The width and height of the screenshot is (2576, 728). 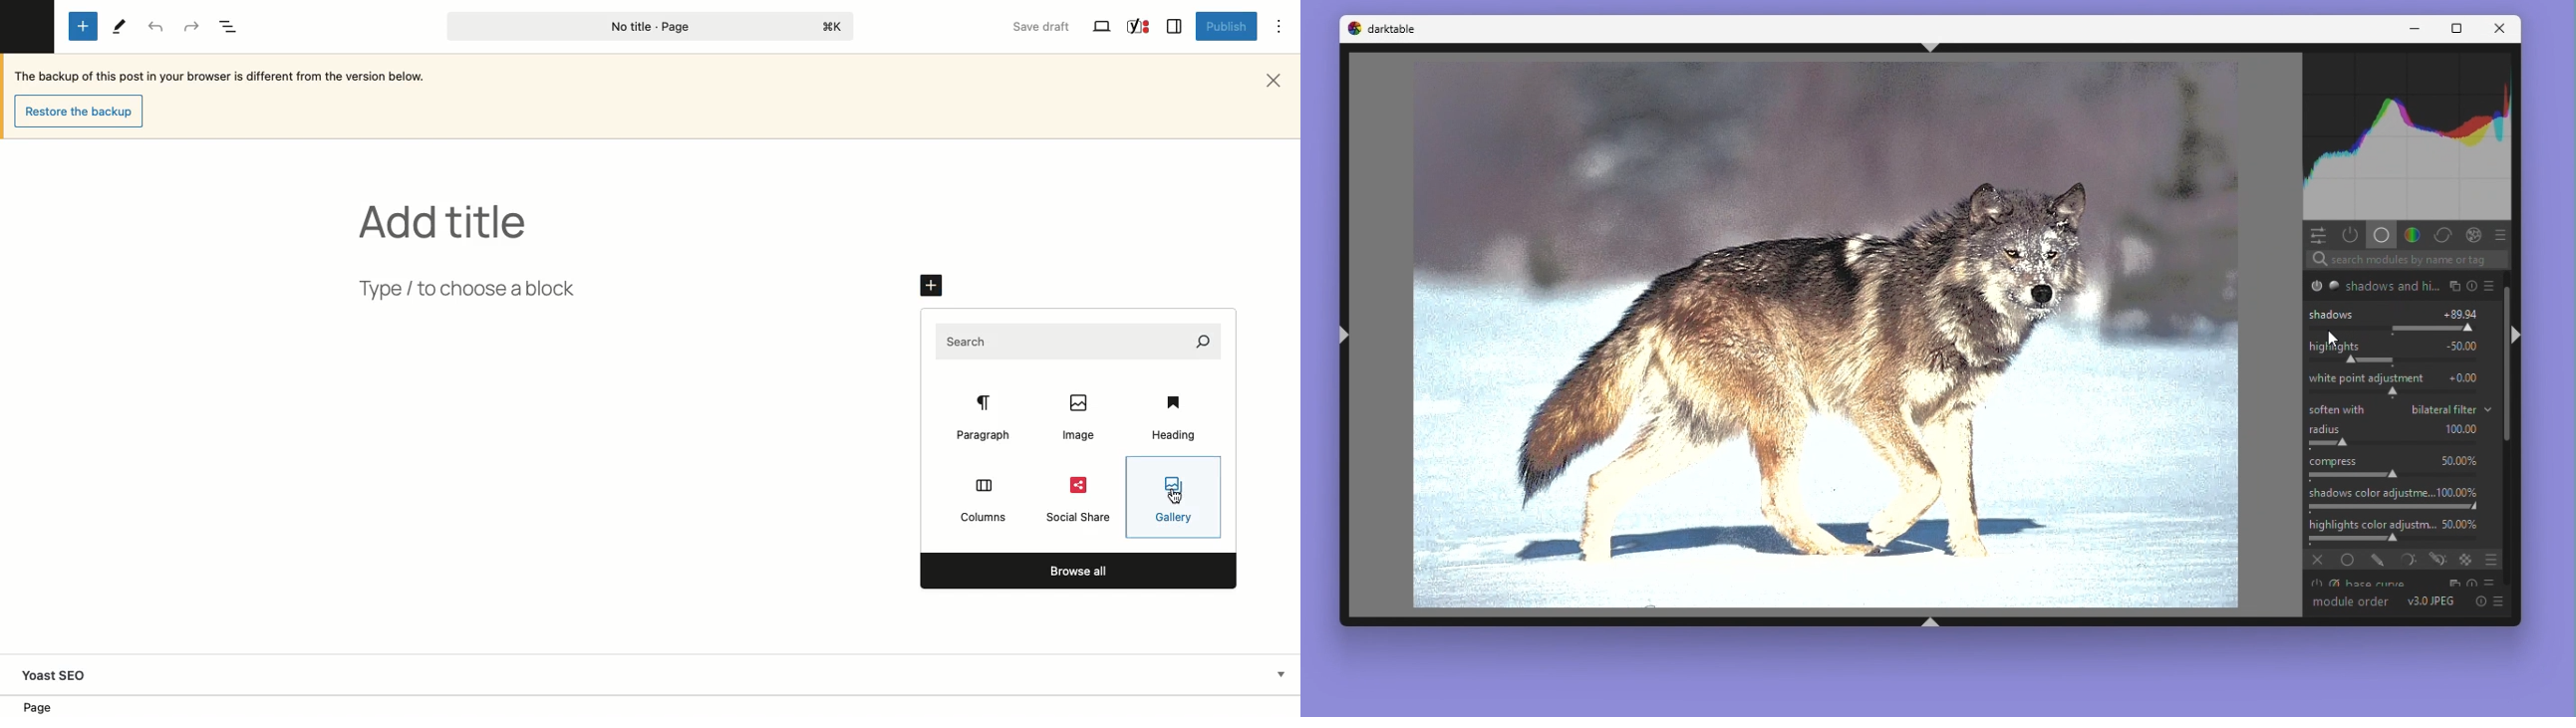 What do you see at coordinates (2395, 493) in the screenshot?
I see `Shadows colour adjustme... 100.00%` at bounding box center [2395, 493].